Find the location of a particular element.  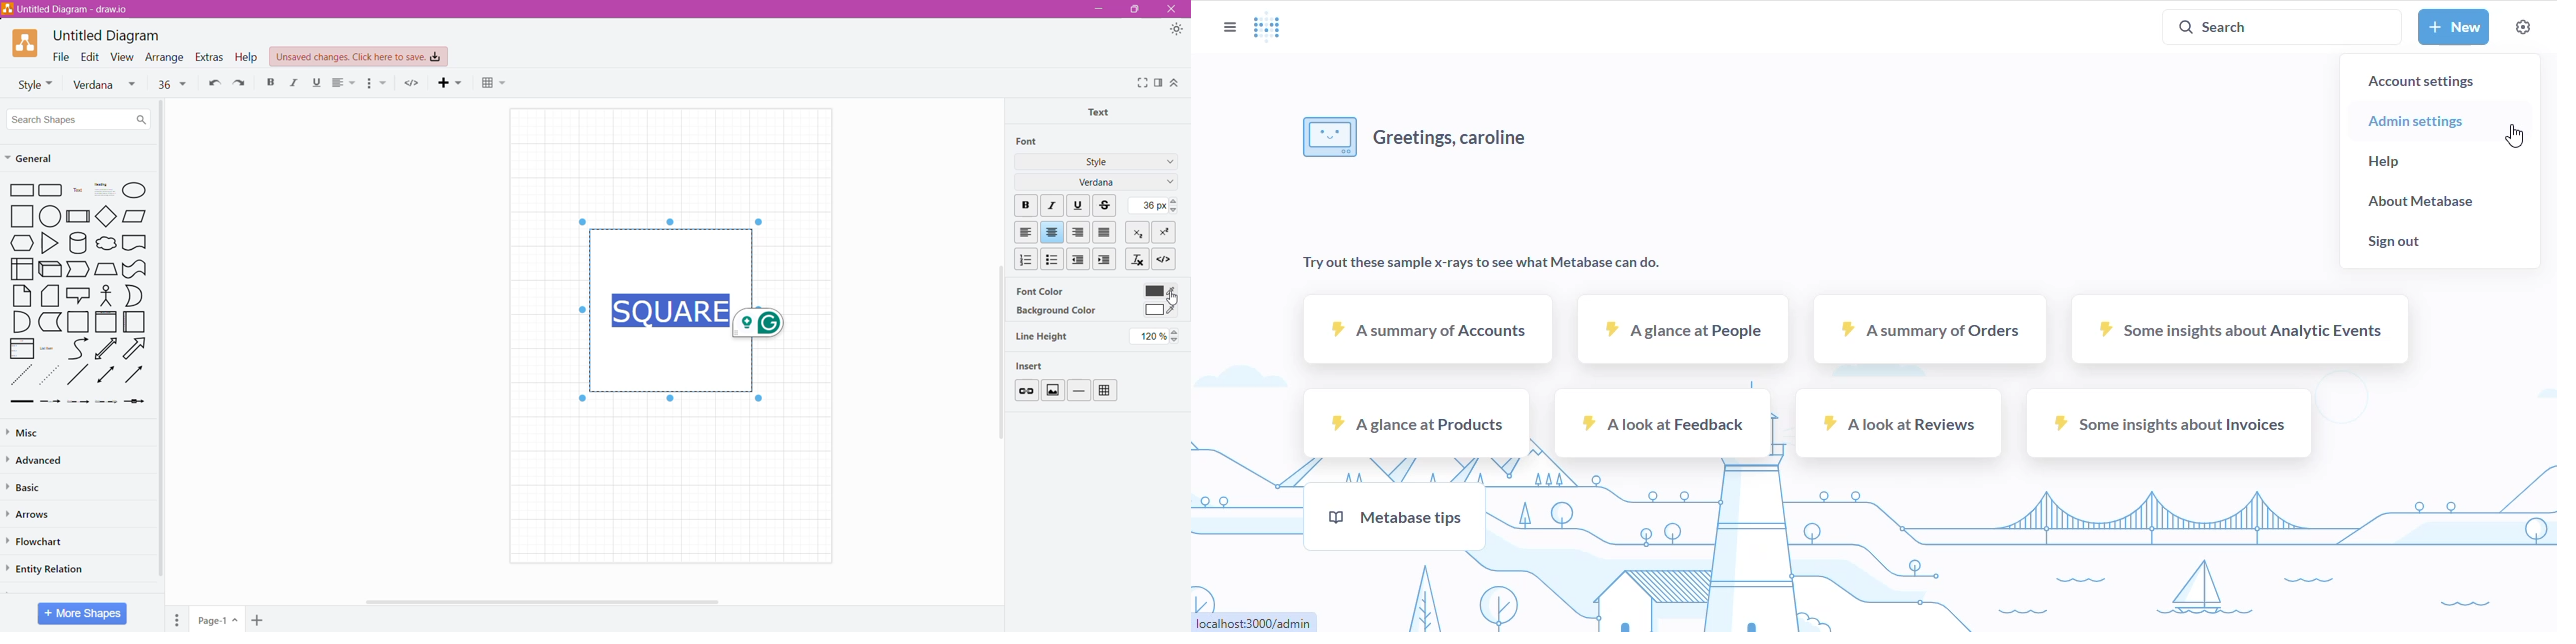

List Box is located at coordinates (20, 348).